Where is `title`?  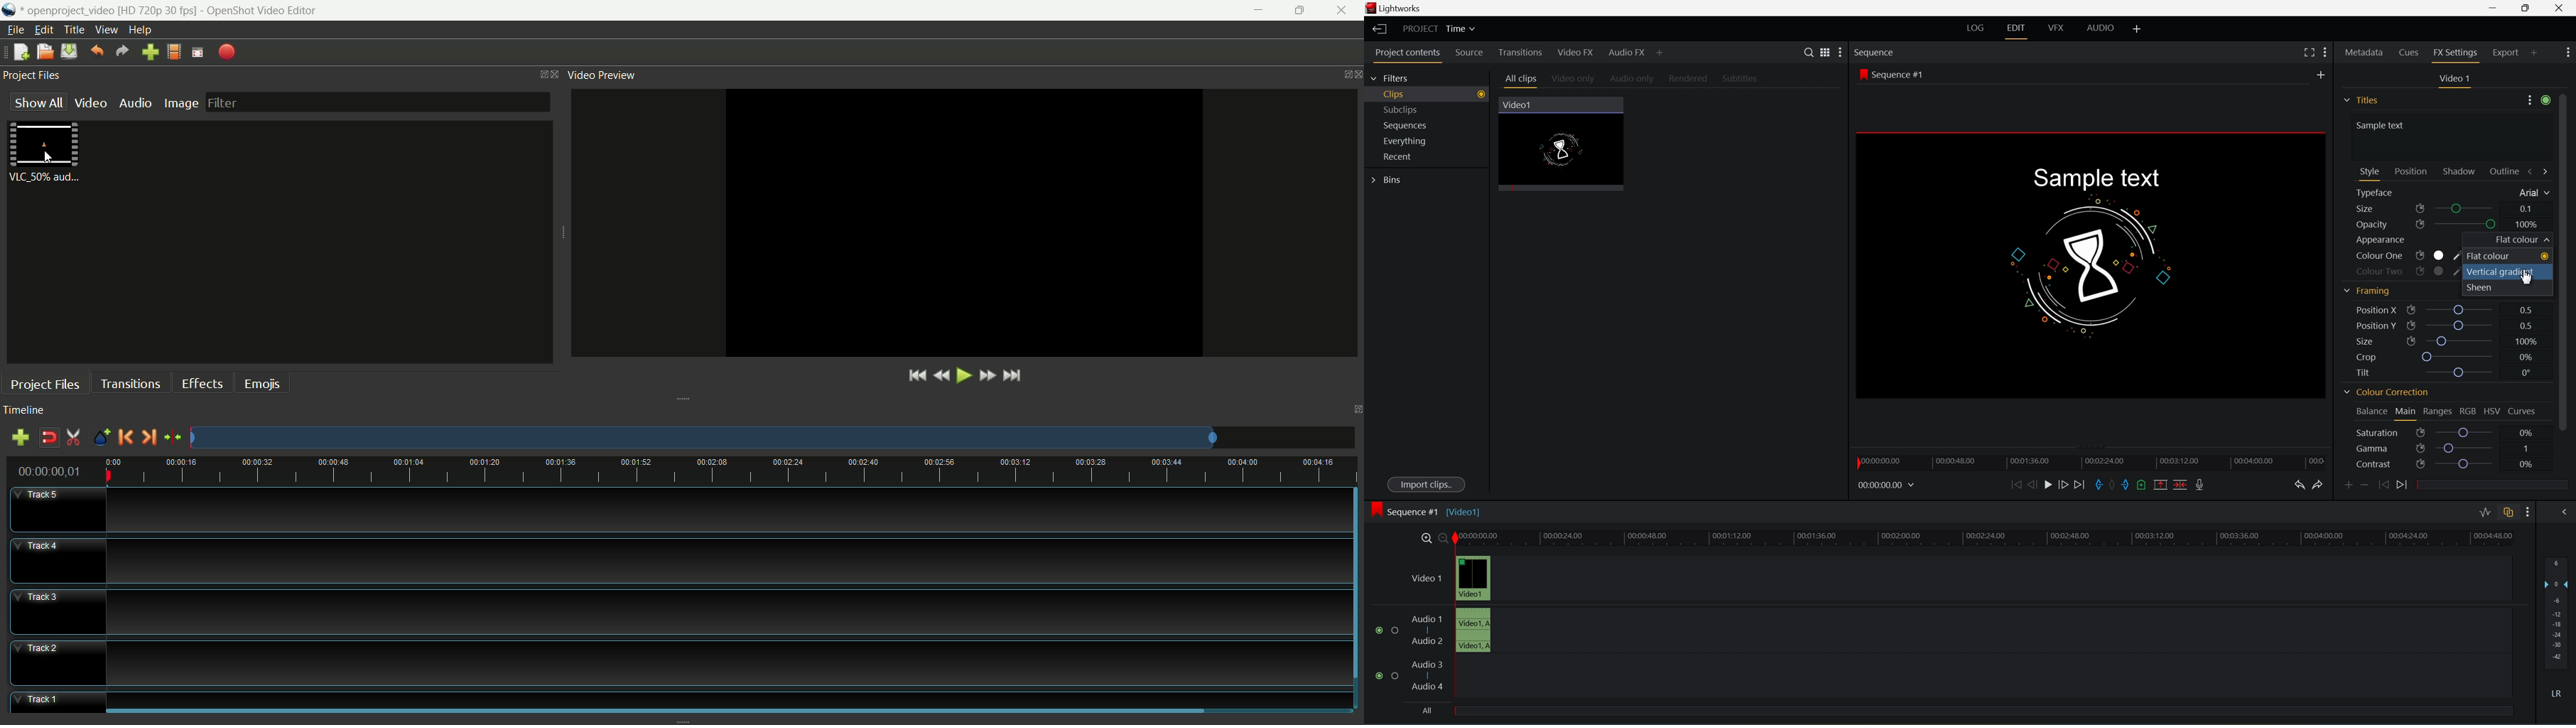 title is located at coordinates (73, 30).